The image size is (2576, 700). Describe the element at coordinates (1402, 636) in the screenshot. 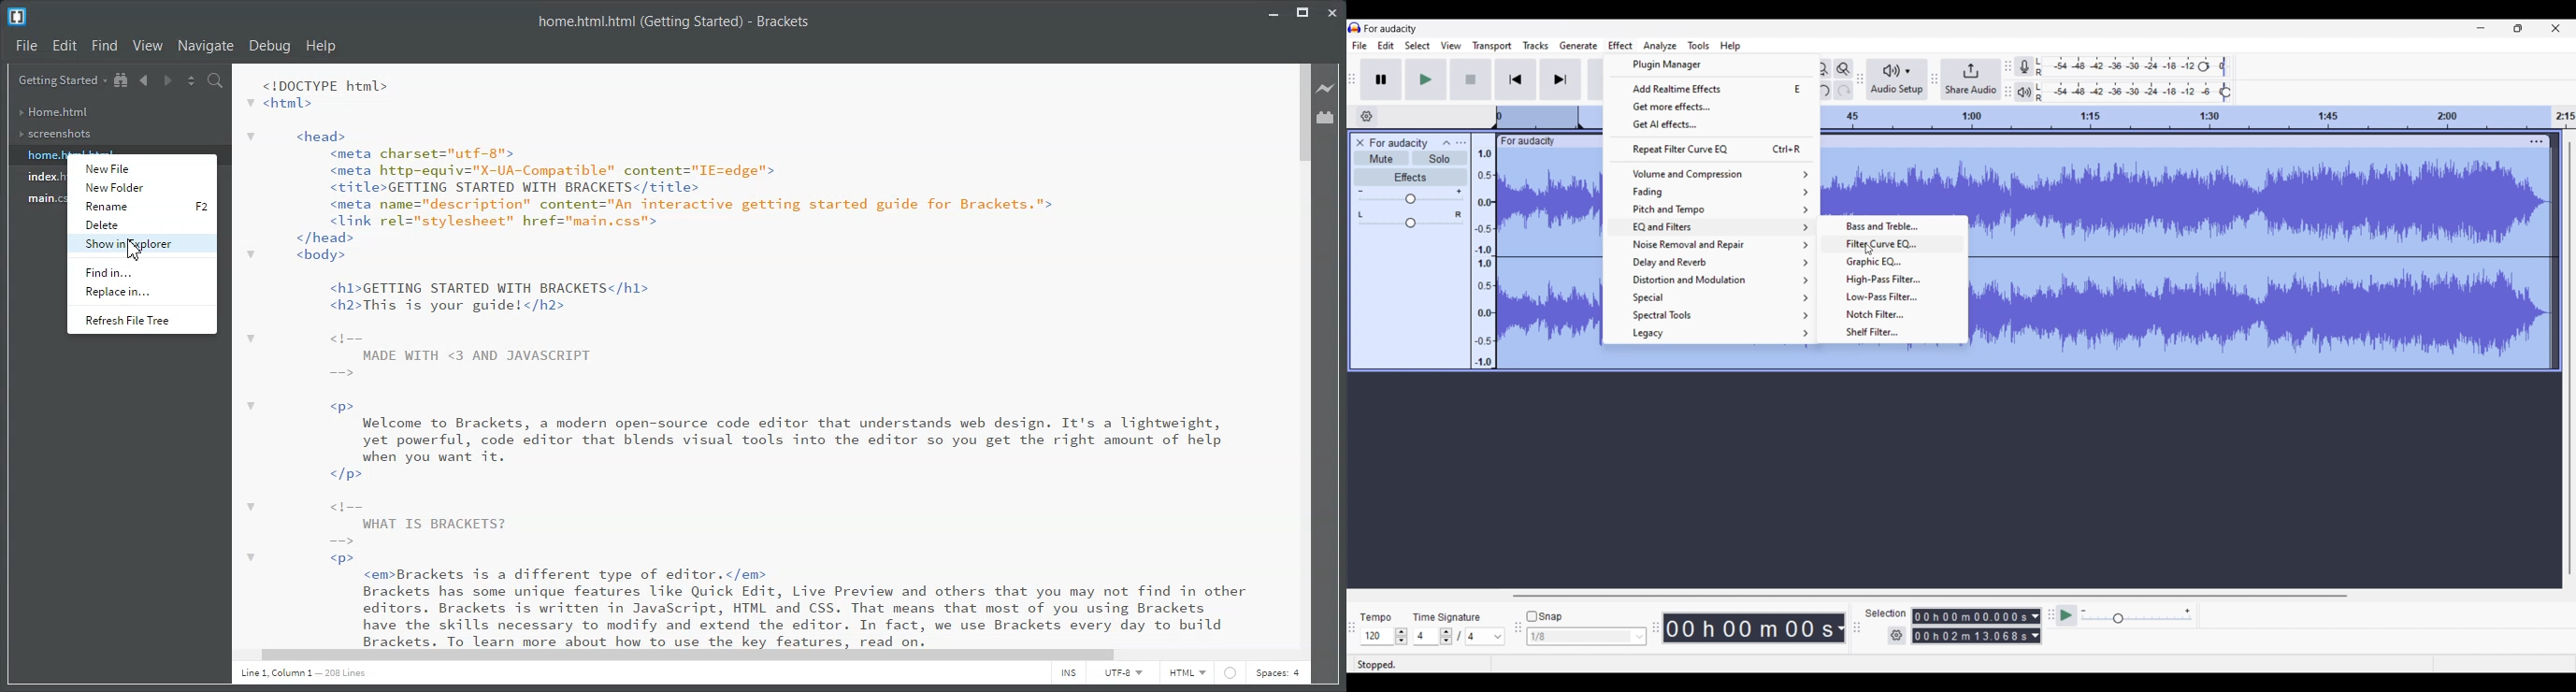

I see `Increase/Decrease tempo` at that location.